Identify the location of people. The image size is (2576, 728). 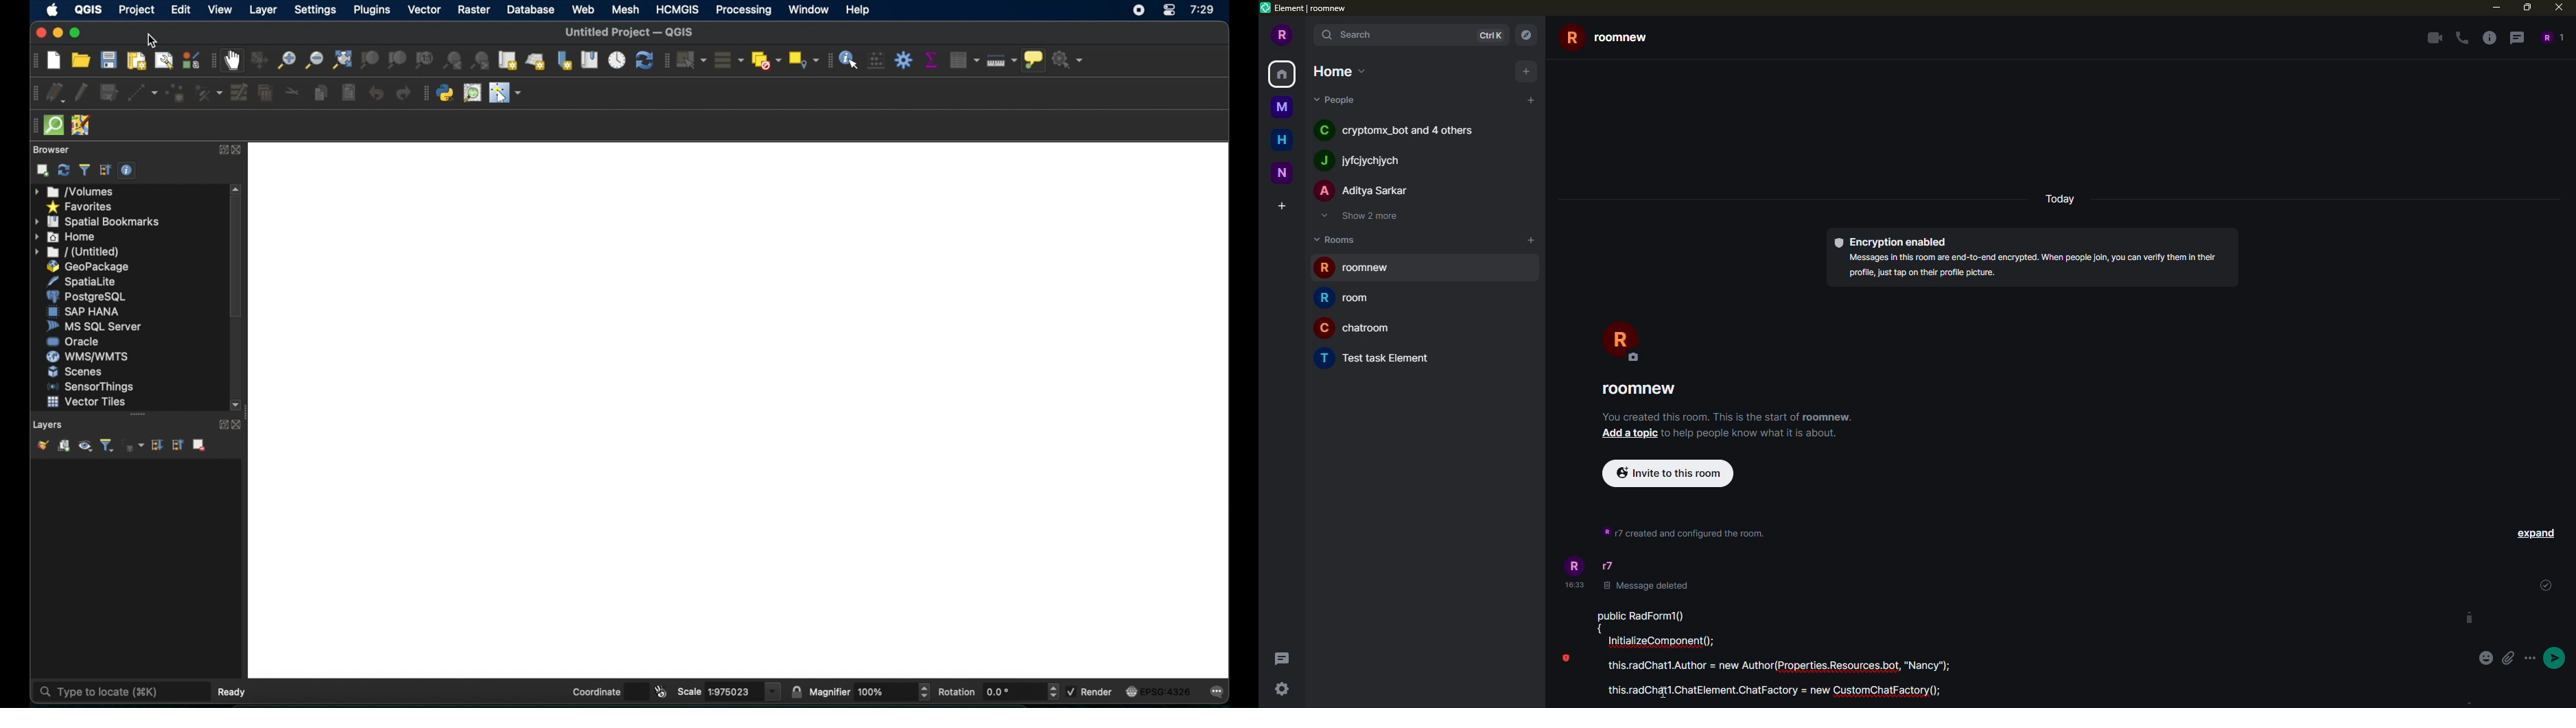
(2551, 36).